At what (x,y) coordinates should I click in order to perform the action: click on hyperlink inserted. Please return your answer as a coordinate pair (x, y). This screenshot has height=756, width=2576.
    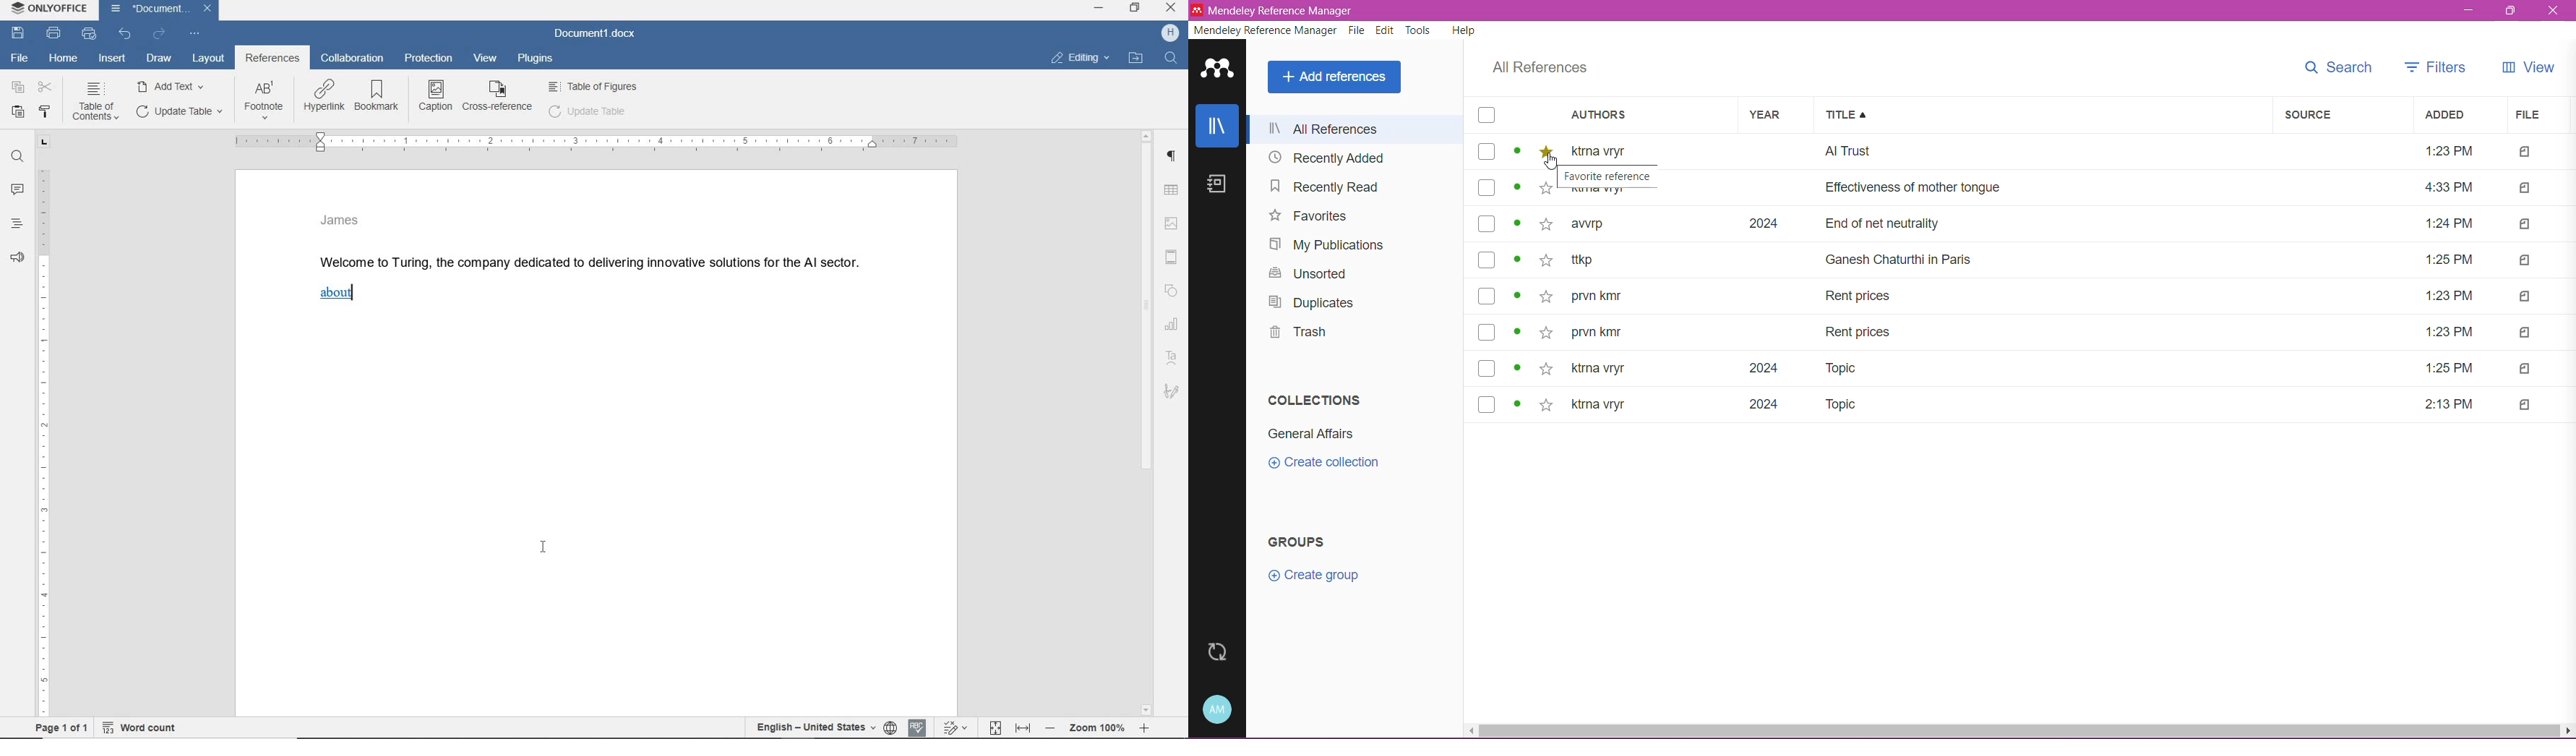
    Looking at the image, I should click on (342, 295).